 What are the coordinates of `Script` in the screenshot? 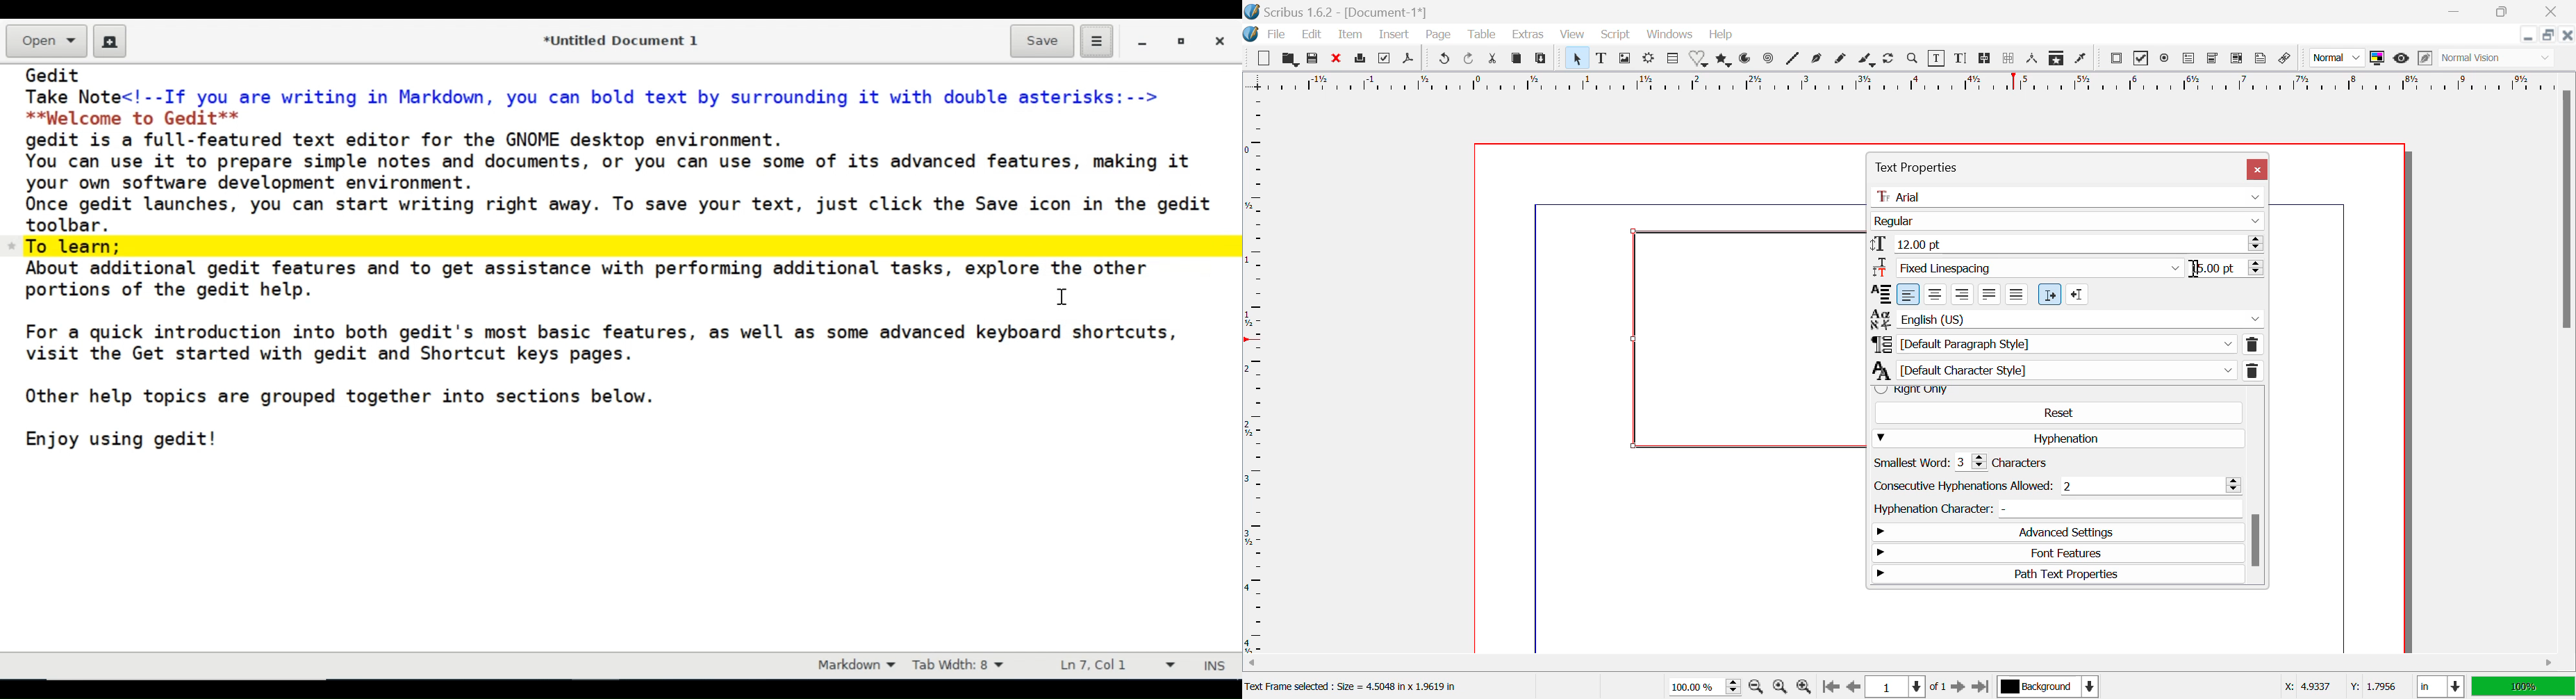 It's located at (1615, 35).